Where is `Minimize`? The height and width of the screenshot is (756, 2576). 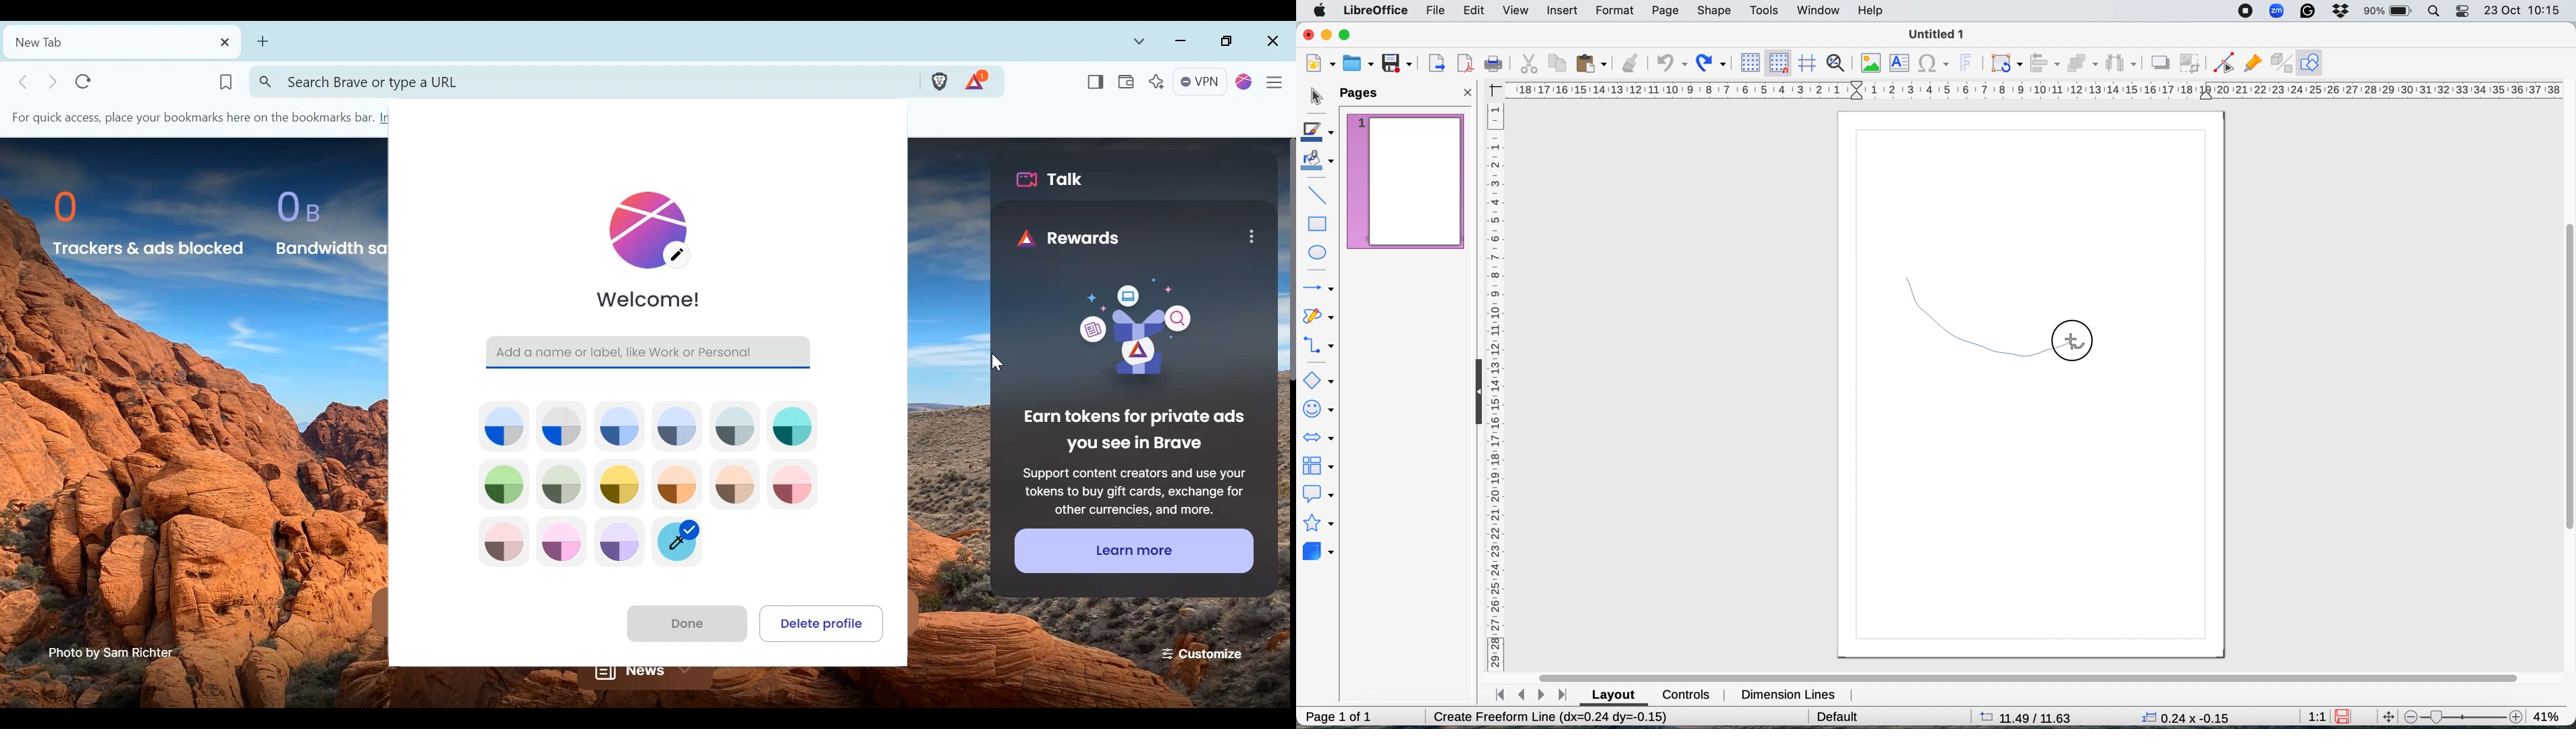 Minimize is located at coordinates (1181, 42).